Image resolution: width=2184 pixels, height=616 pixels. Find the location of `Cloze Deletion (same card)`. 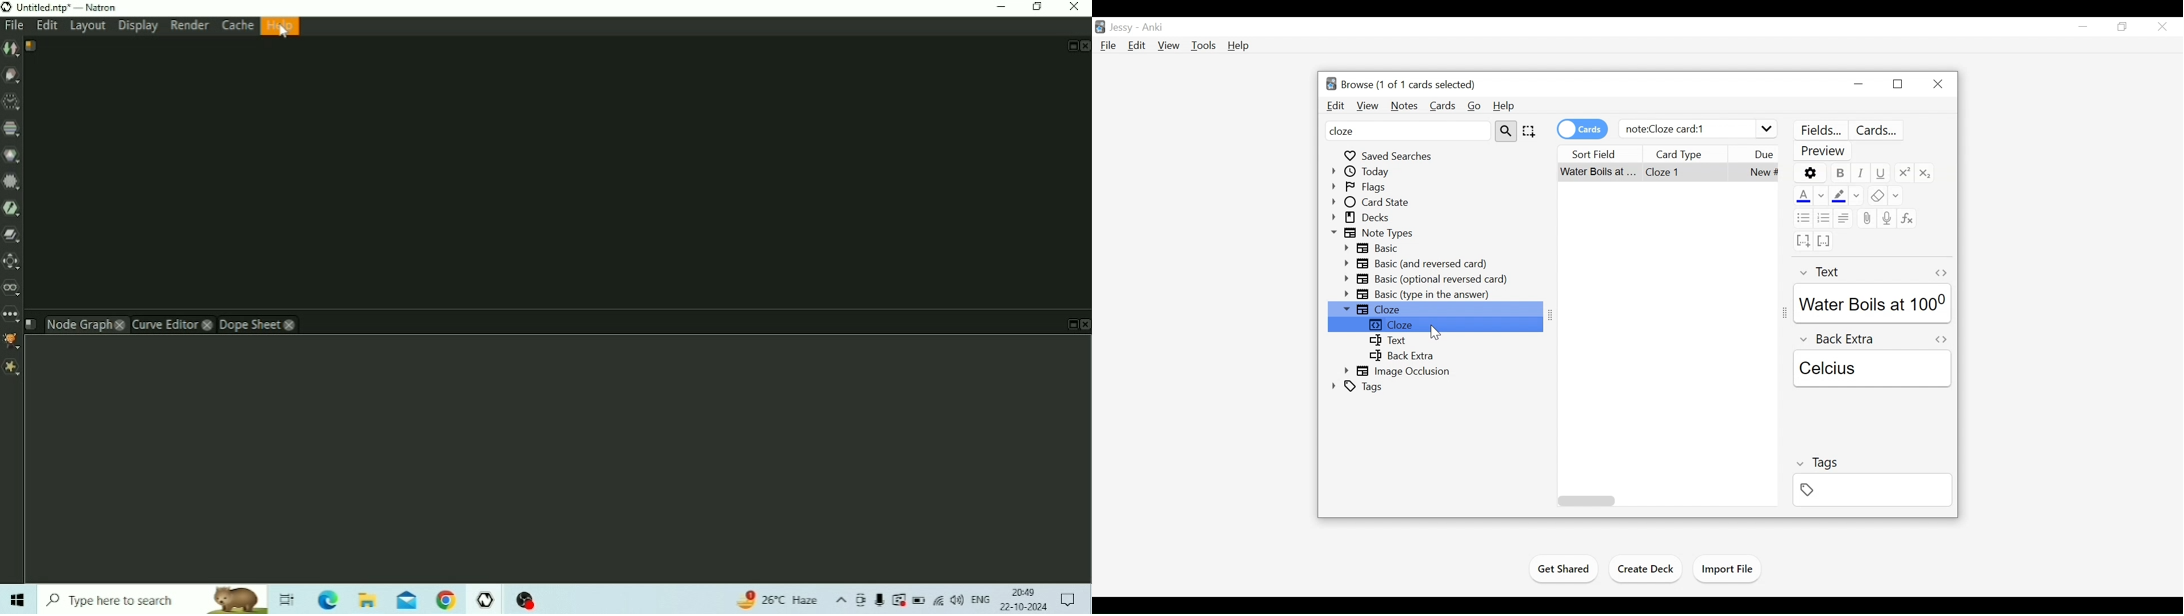

Cloze Deletion (same card) is located at coordinates (1826, 241).